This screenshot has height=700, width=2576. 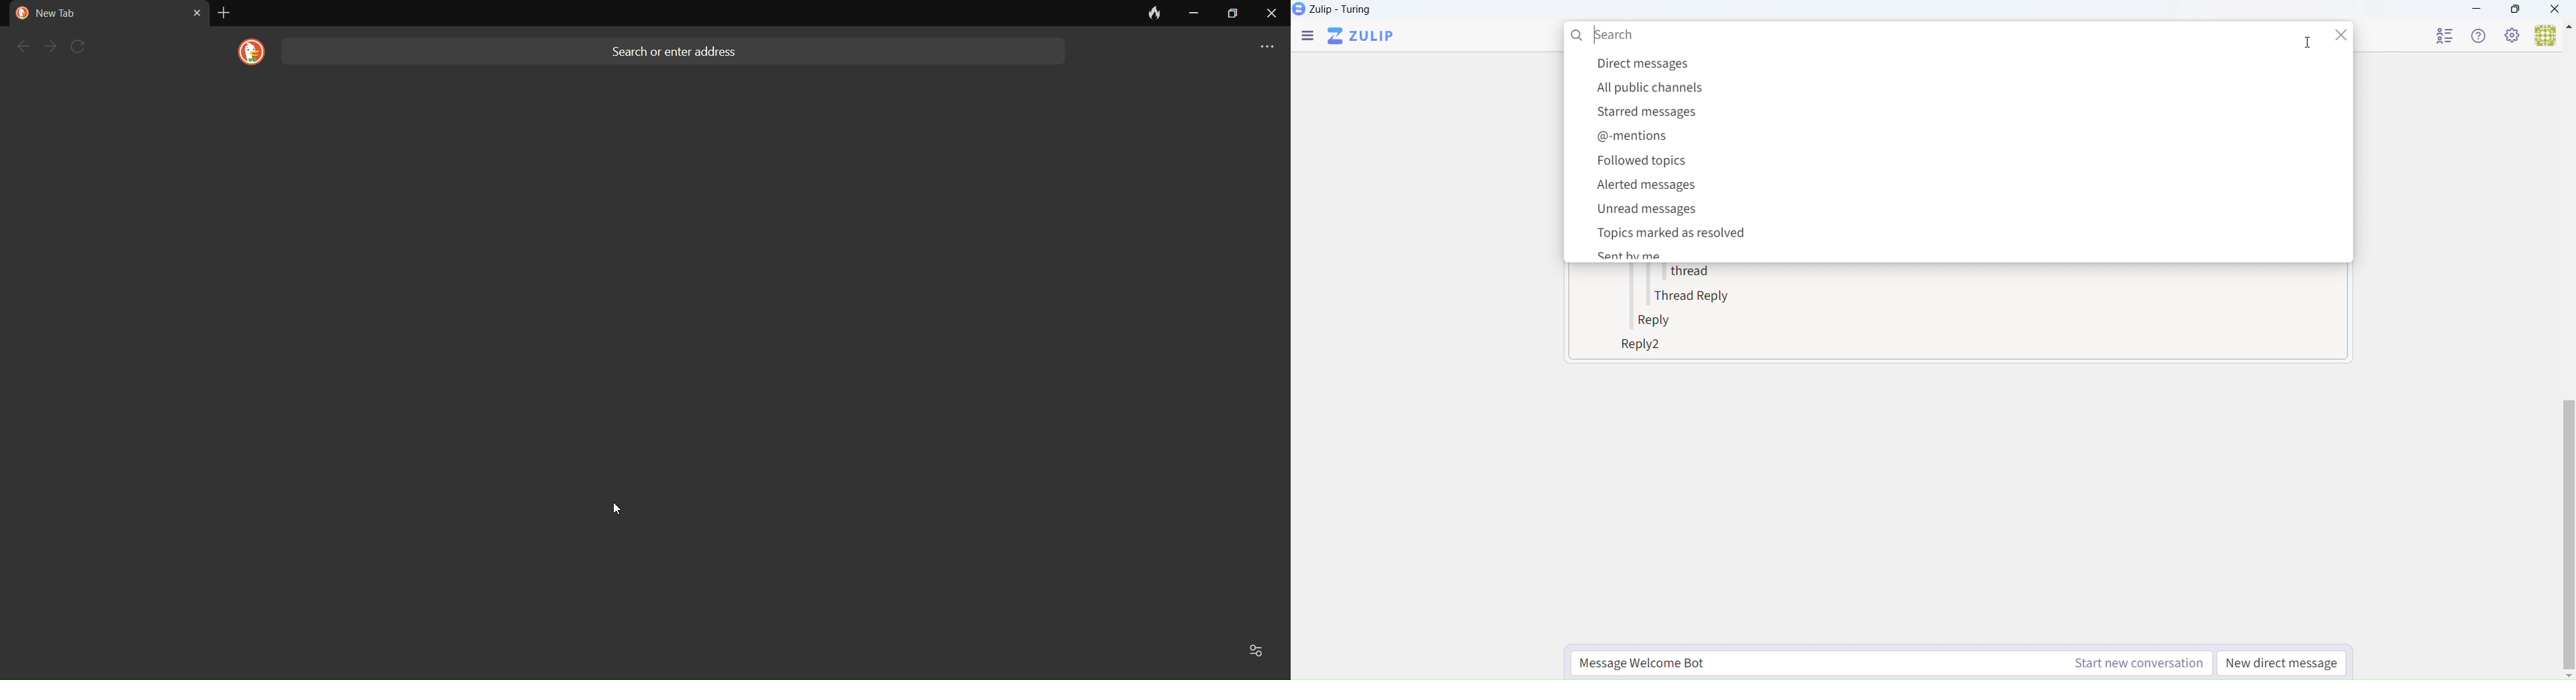 What do you see at coordinates (223, 13) in the screenshot?
I see `add tab` at bounding box center [223, 13].